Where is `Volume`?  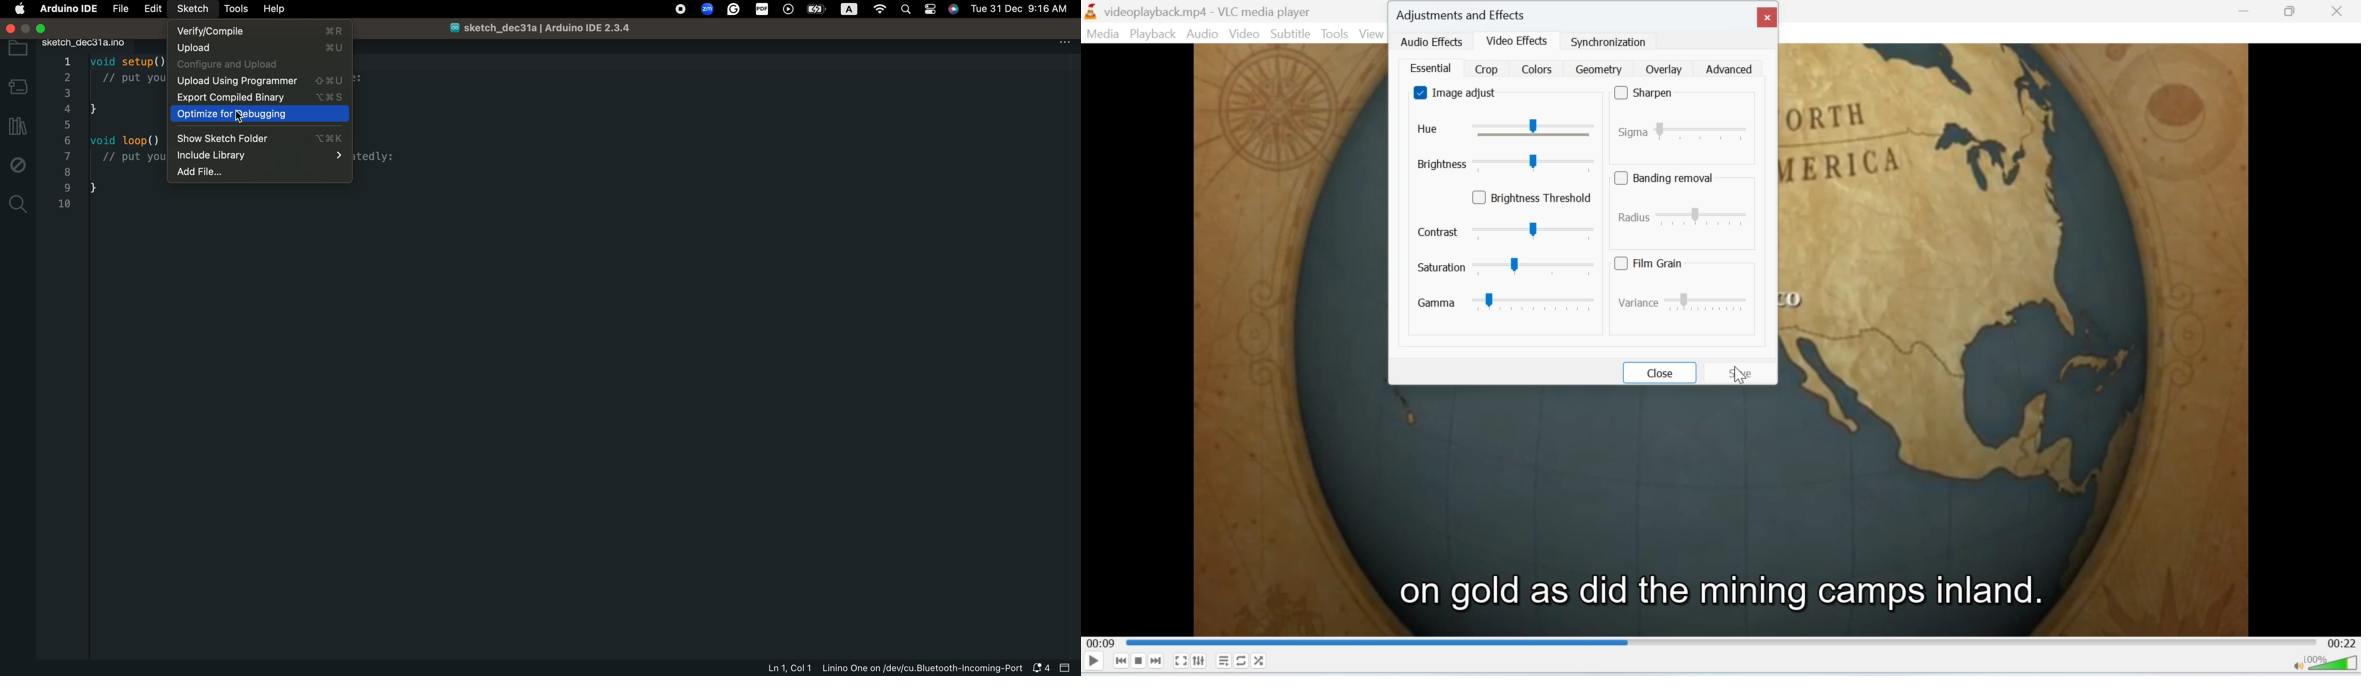
Volume is located at coordinates (2327, 665).